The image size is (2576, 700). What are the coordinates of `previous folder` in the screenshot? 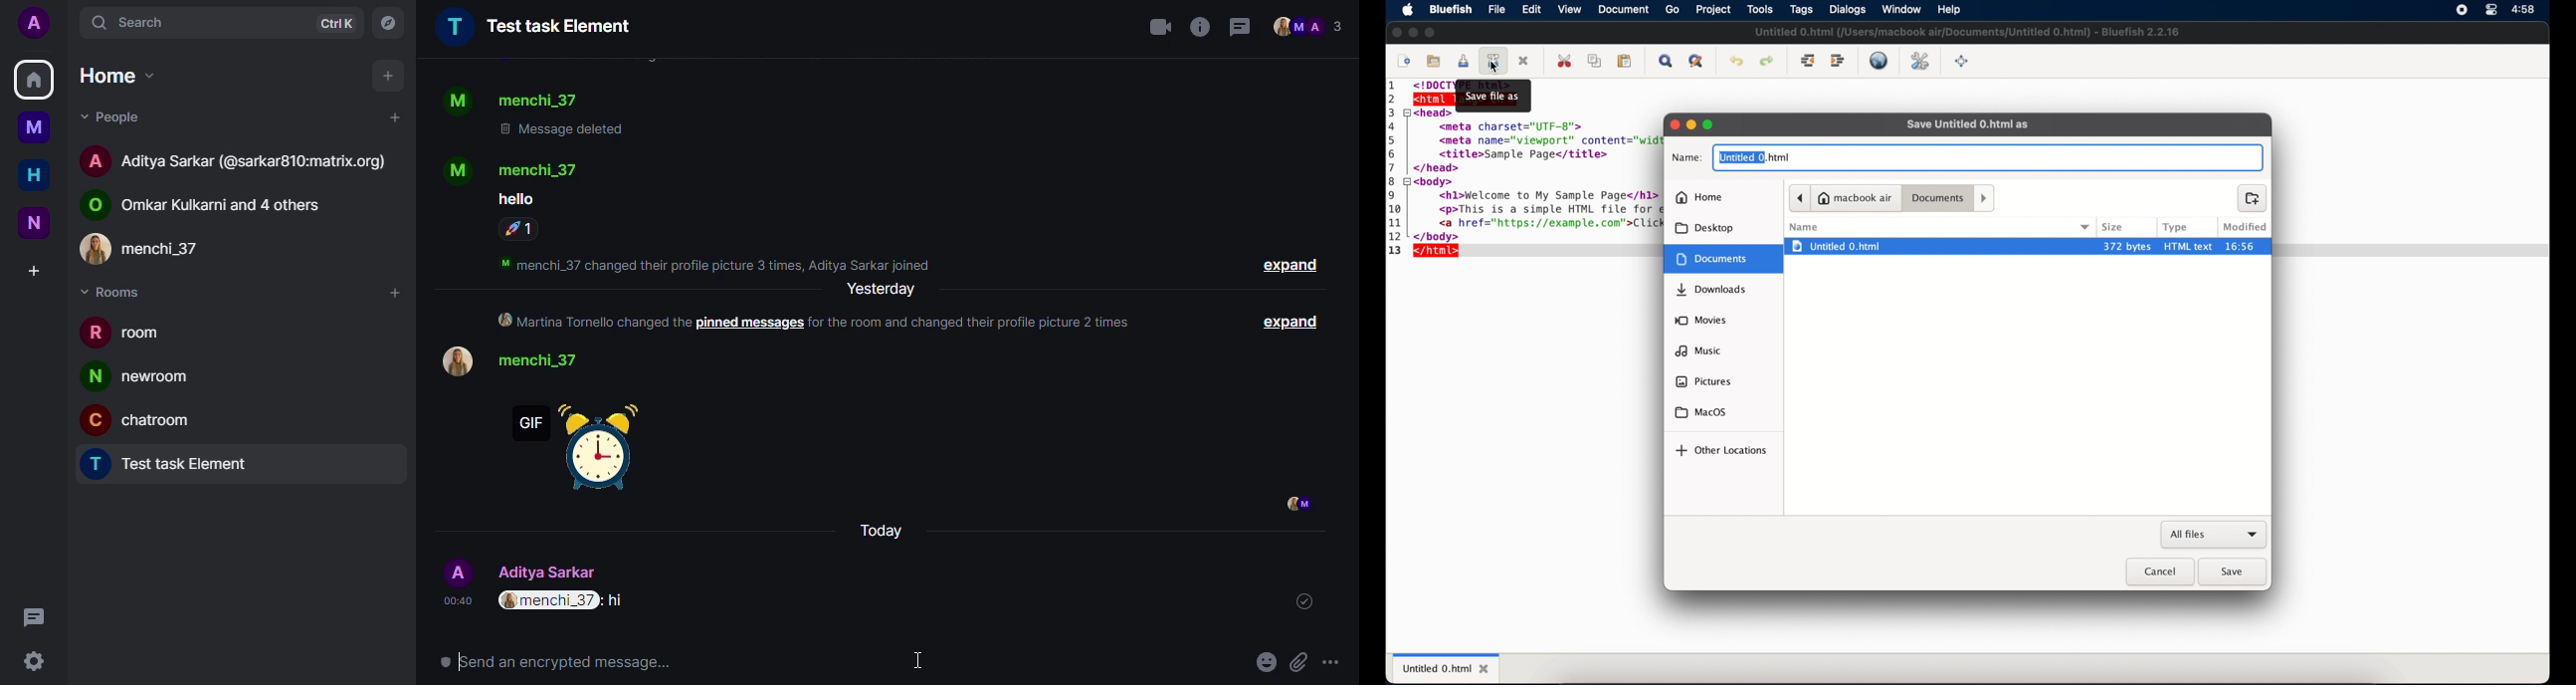 It's located at (1800, 199).